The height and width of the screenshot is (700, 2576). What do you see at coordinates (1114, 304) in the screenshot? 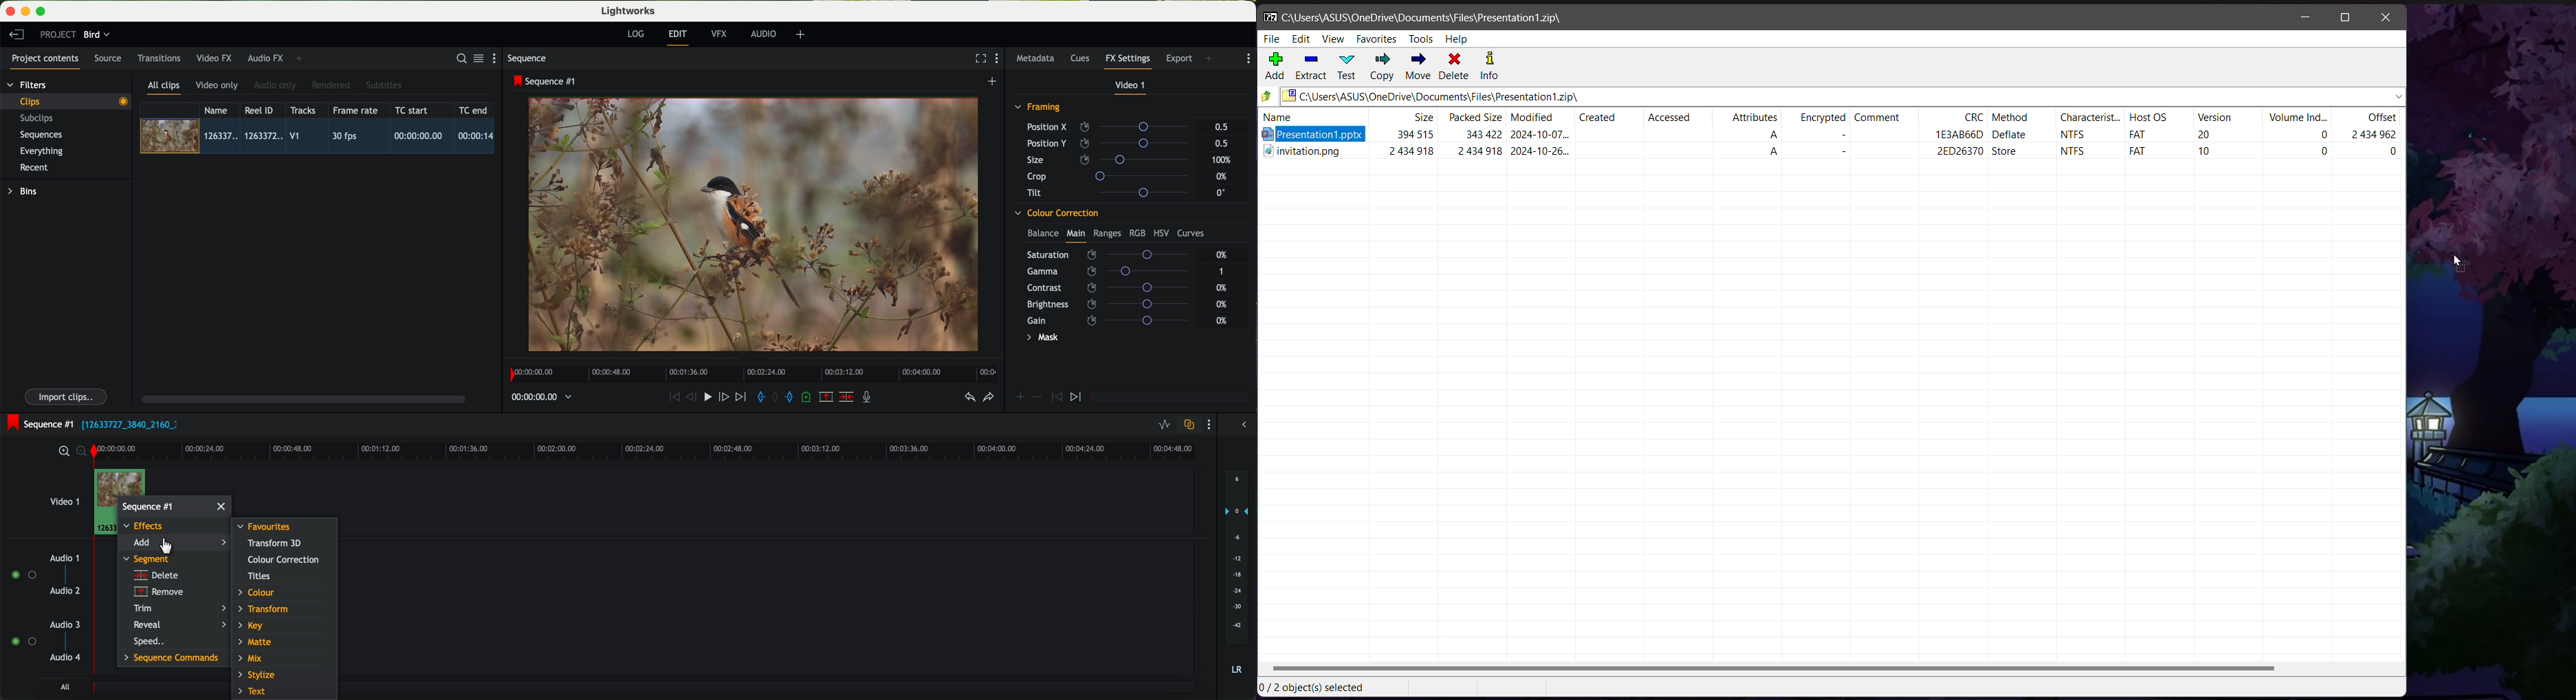
I see `brightness` at bounding box center [1114, 304].